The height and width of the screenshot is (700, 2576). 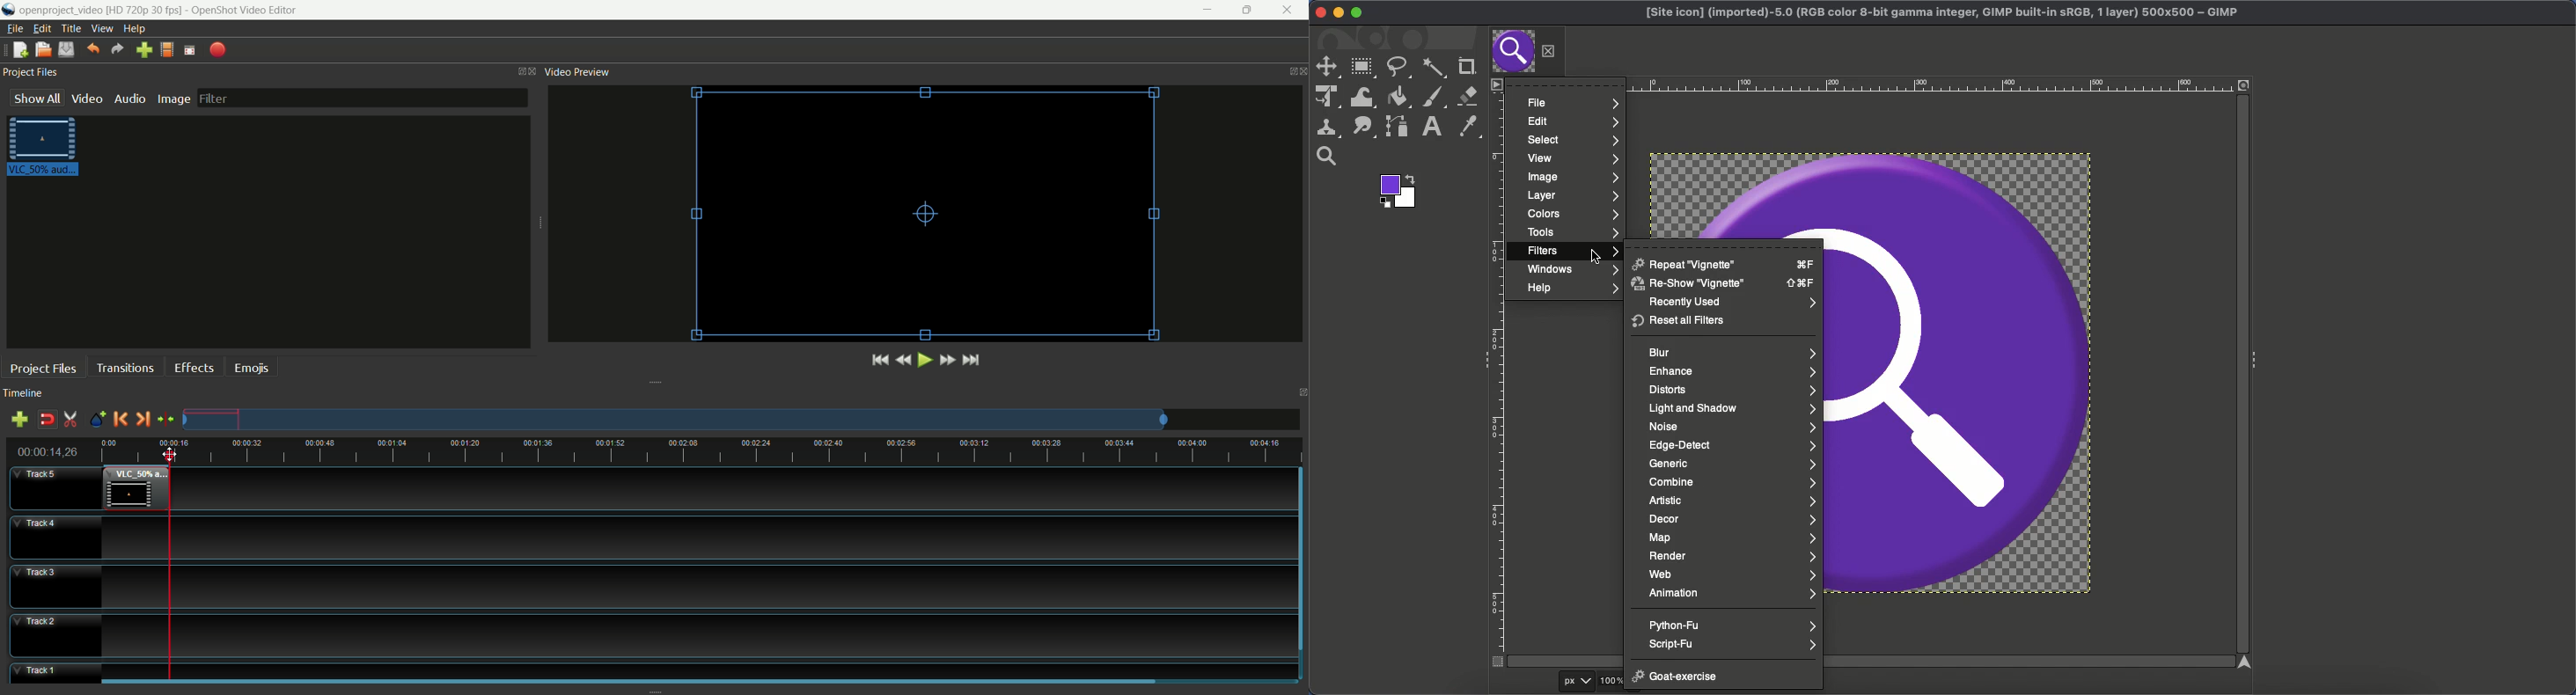 I want to click on track5, so click(x=57, y=490).